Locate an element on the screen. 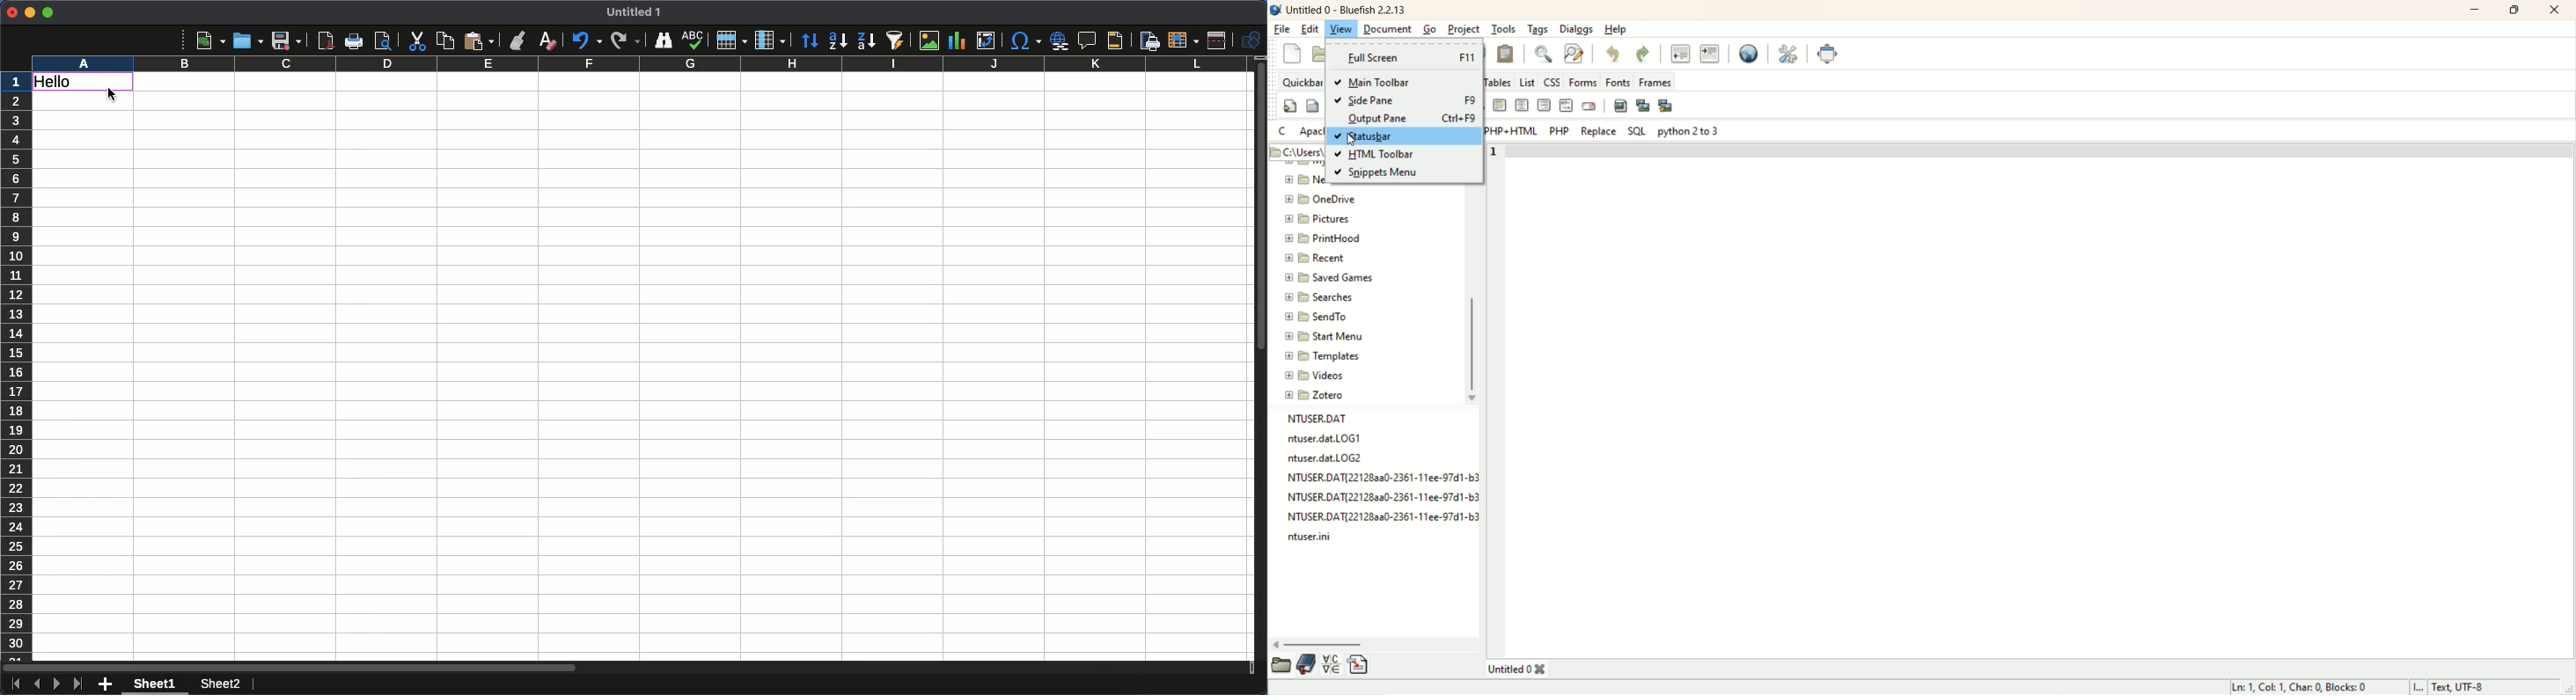  text UTF-8 is located at coordinates (2494, 688).